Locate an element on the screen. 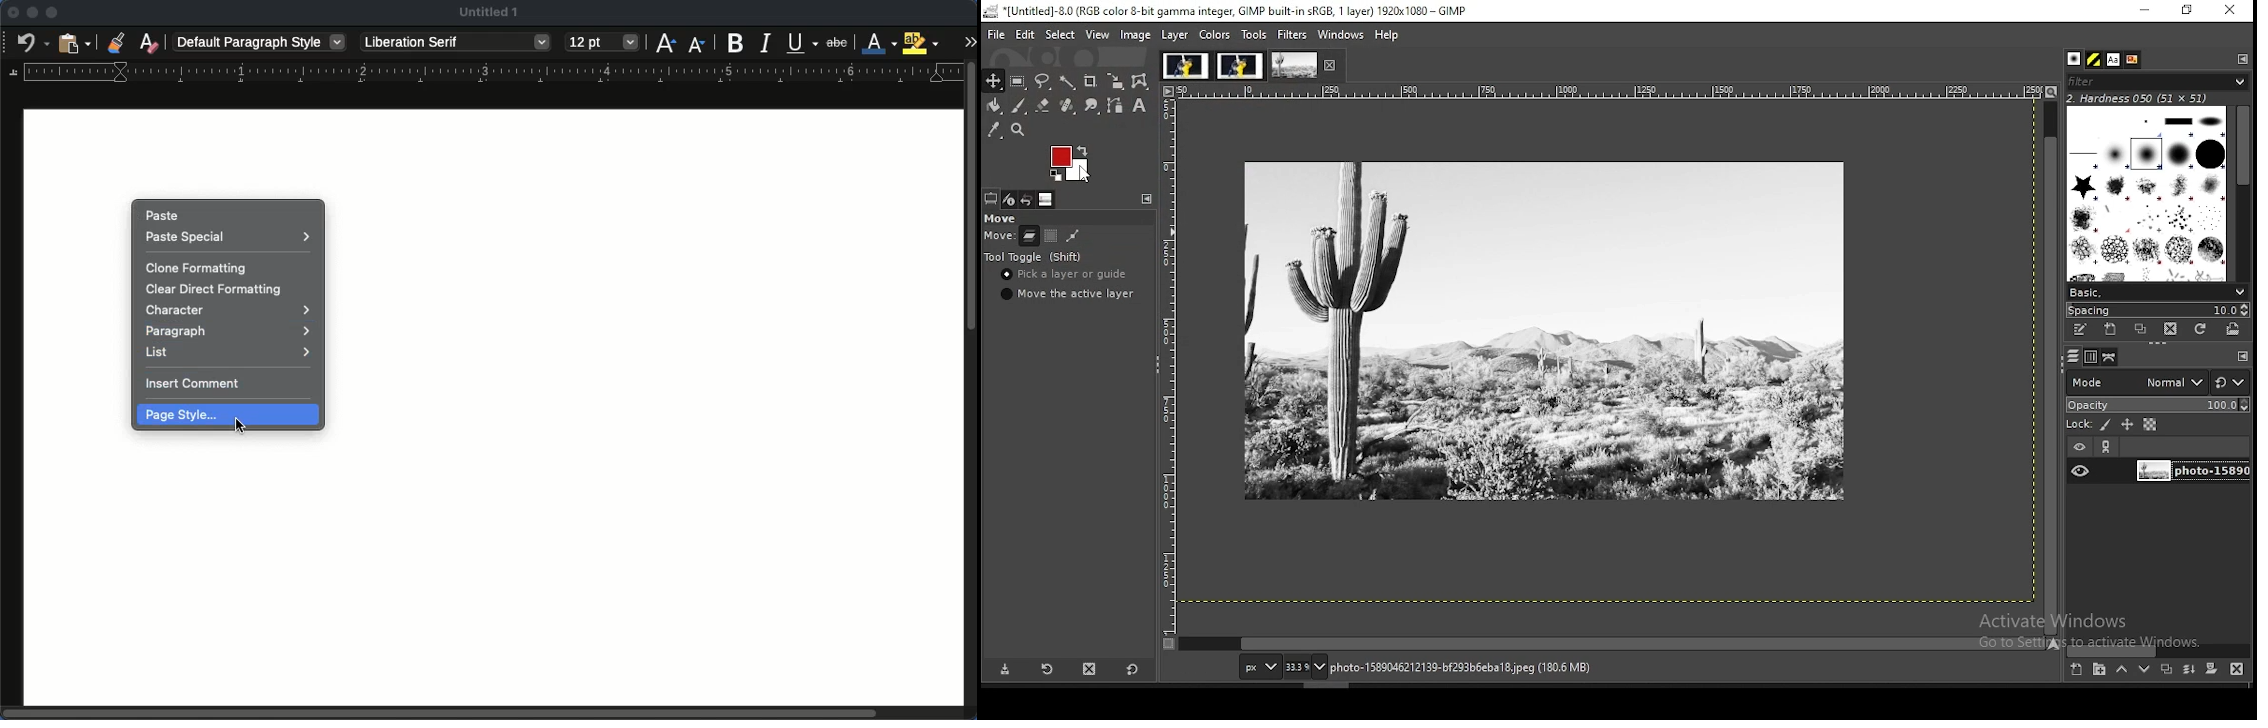 This screenshot has width=2268, height=728. page is located at coordinates (654, 479).